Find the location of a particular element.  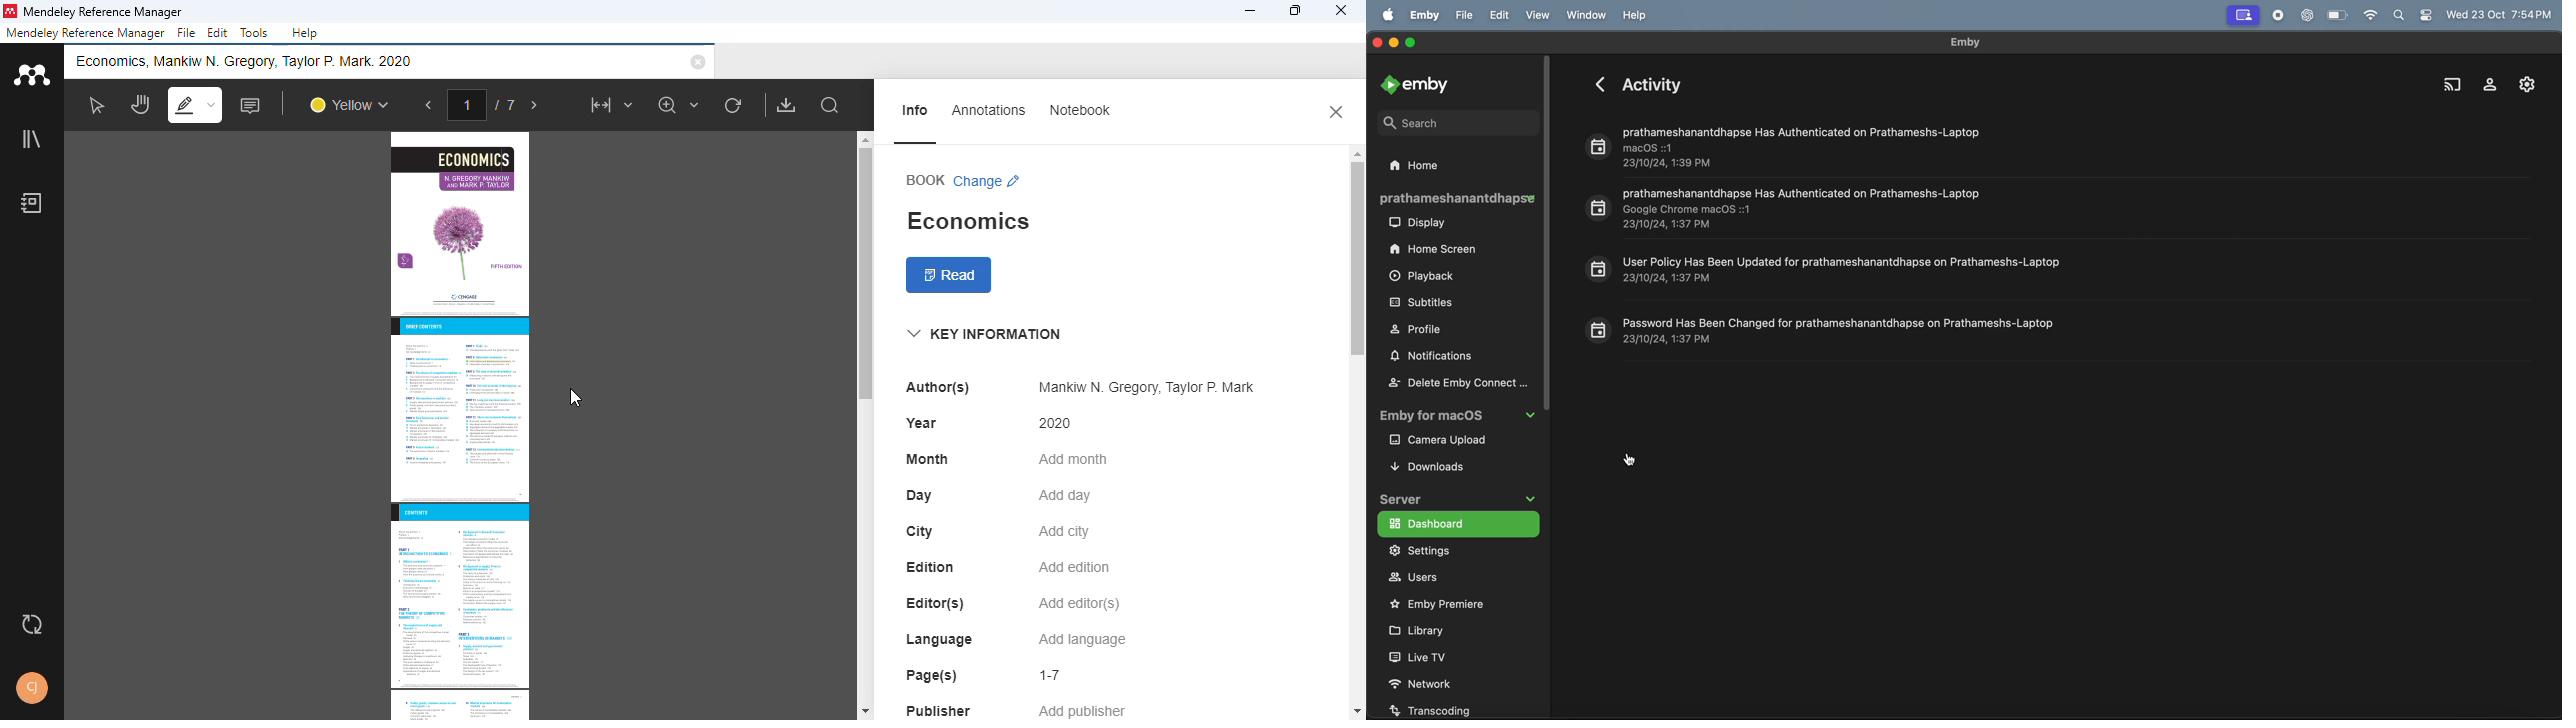

pan is located at coordinates (139, 105).